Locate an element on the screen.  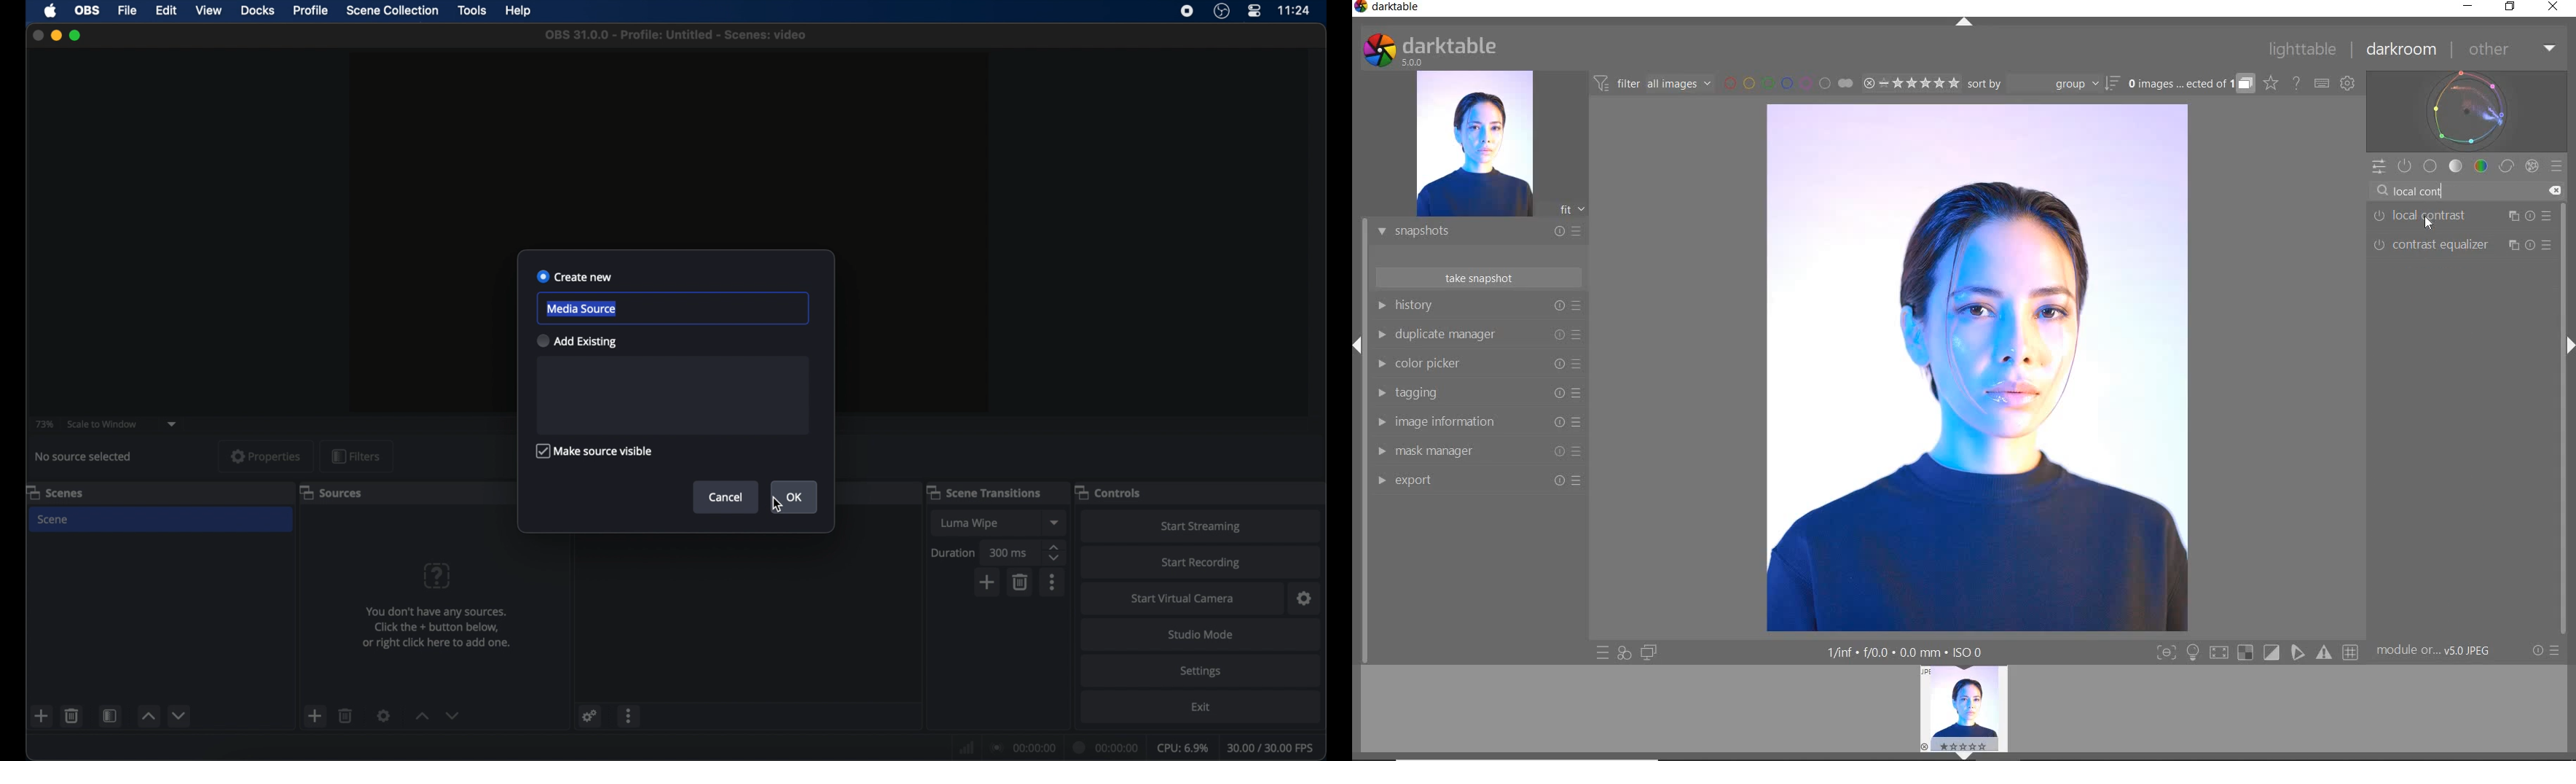
file is located at coordinates (128, 11).